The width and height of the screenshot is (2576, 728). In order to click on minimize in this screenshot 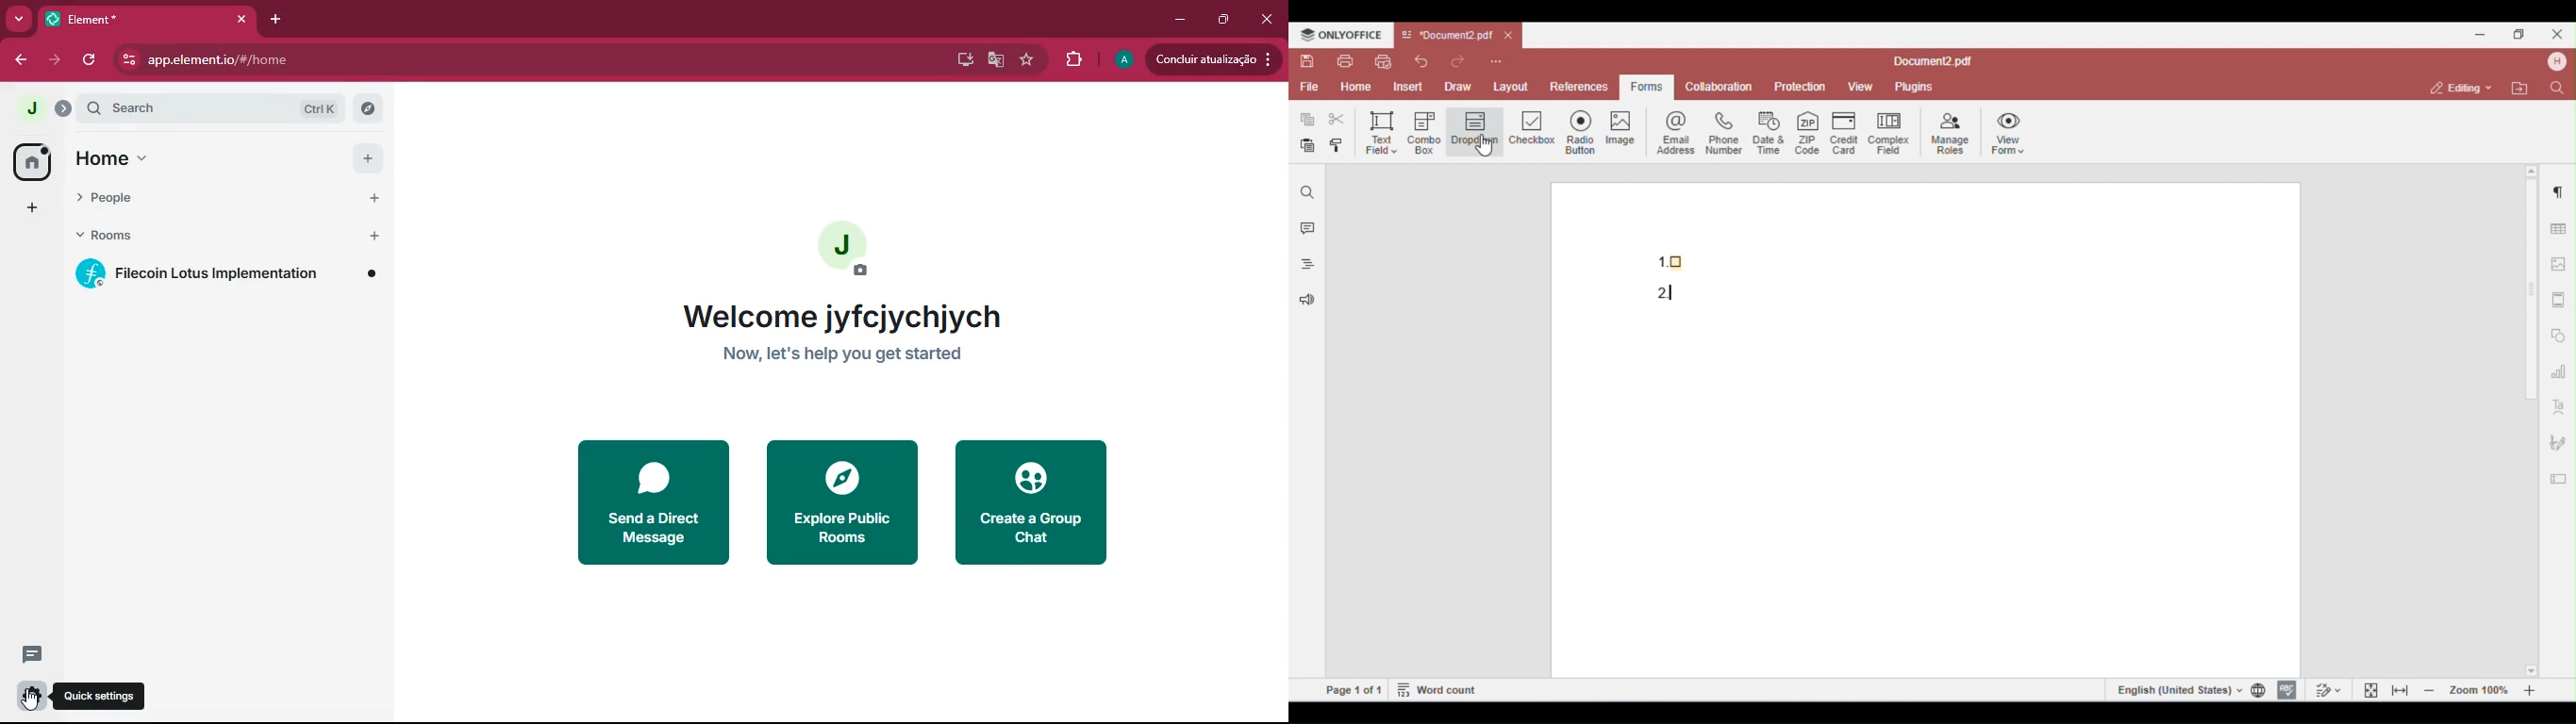, I will do `click(1177, 21)`.